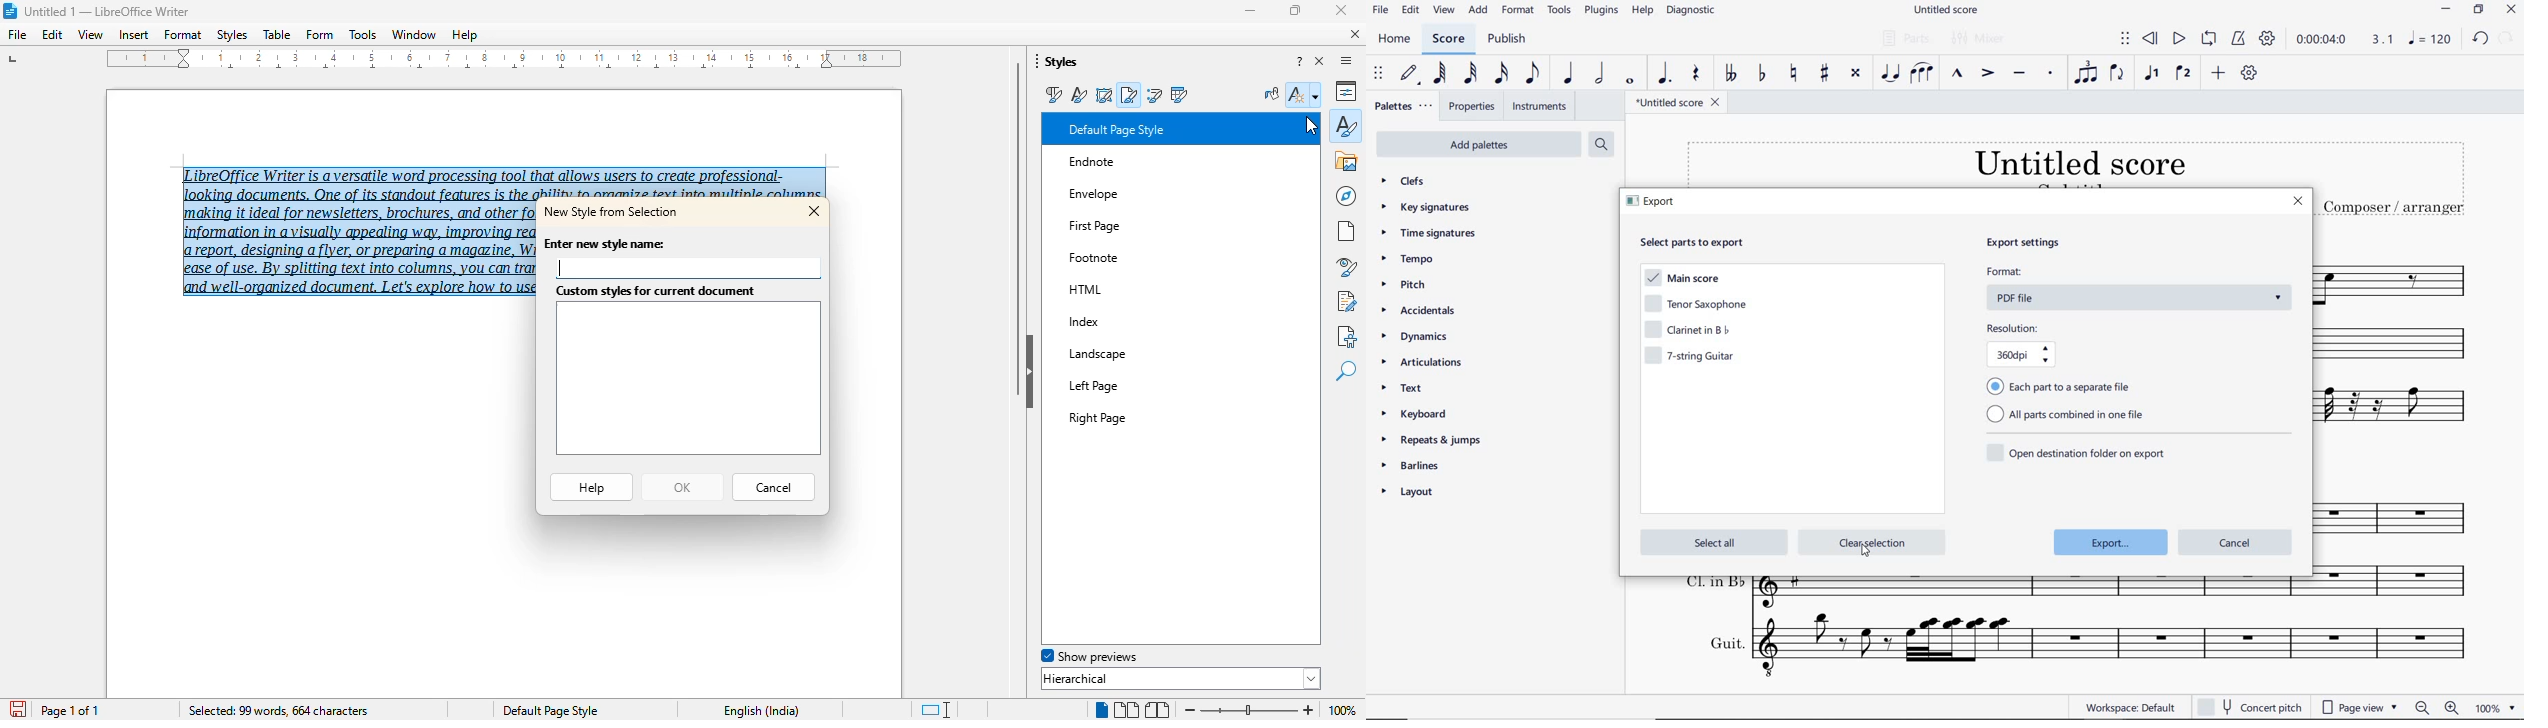 The image size is (2548, 728). What do you see at coordinates (1346, 301) in the screenshot?
I see `manage changes` at bounding box center [1346, 301].